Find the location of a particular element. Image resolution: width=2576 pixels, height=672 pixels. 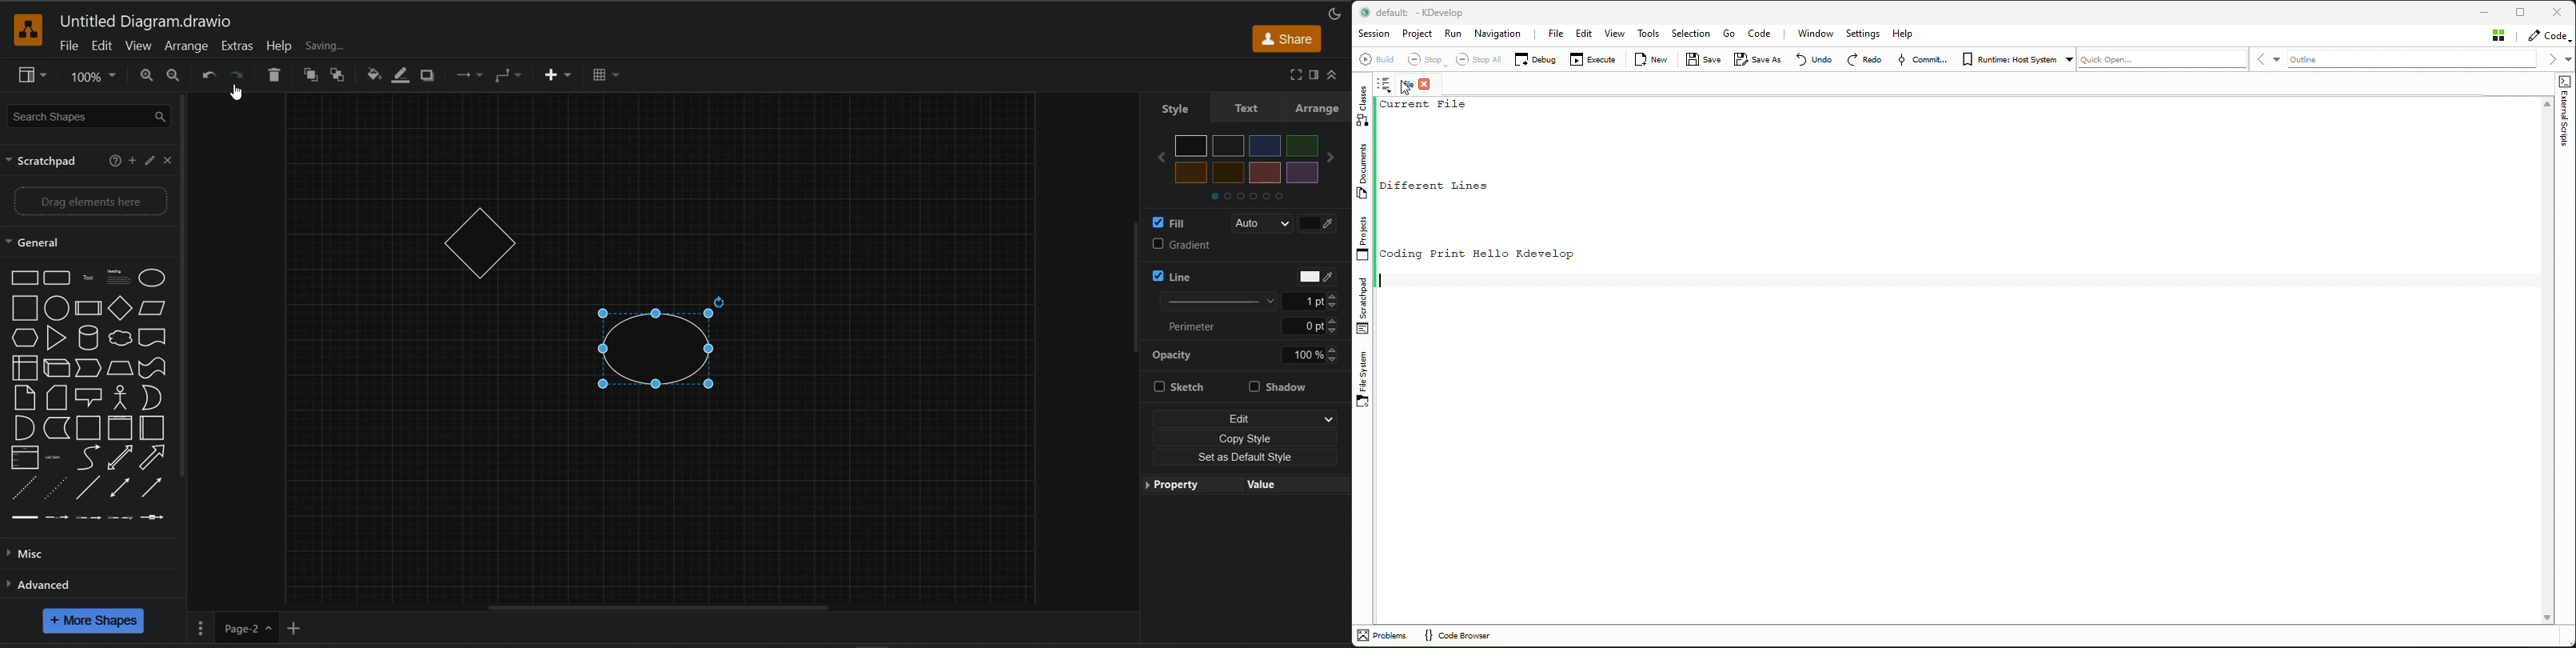

shadow is located at coordinates (427, 77).